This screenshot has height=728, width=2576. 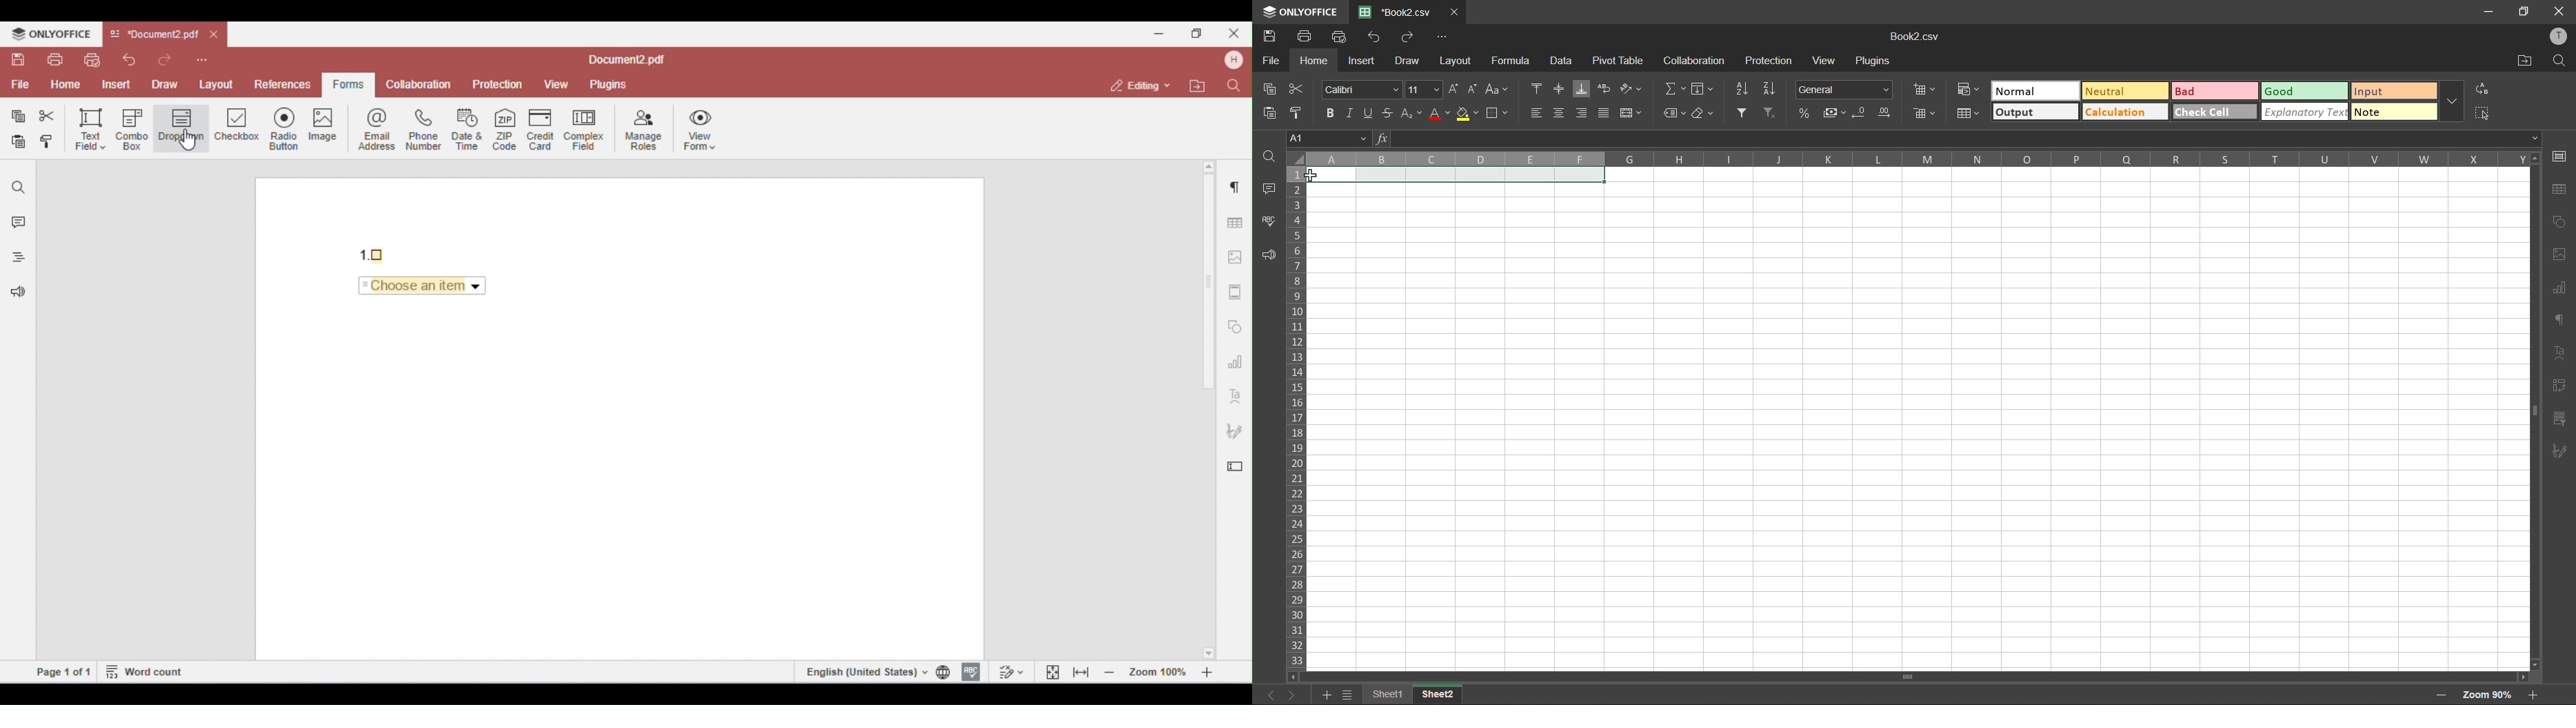 I want to click on find, so click(x=2560, y=61).